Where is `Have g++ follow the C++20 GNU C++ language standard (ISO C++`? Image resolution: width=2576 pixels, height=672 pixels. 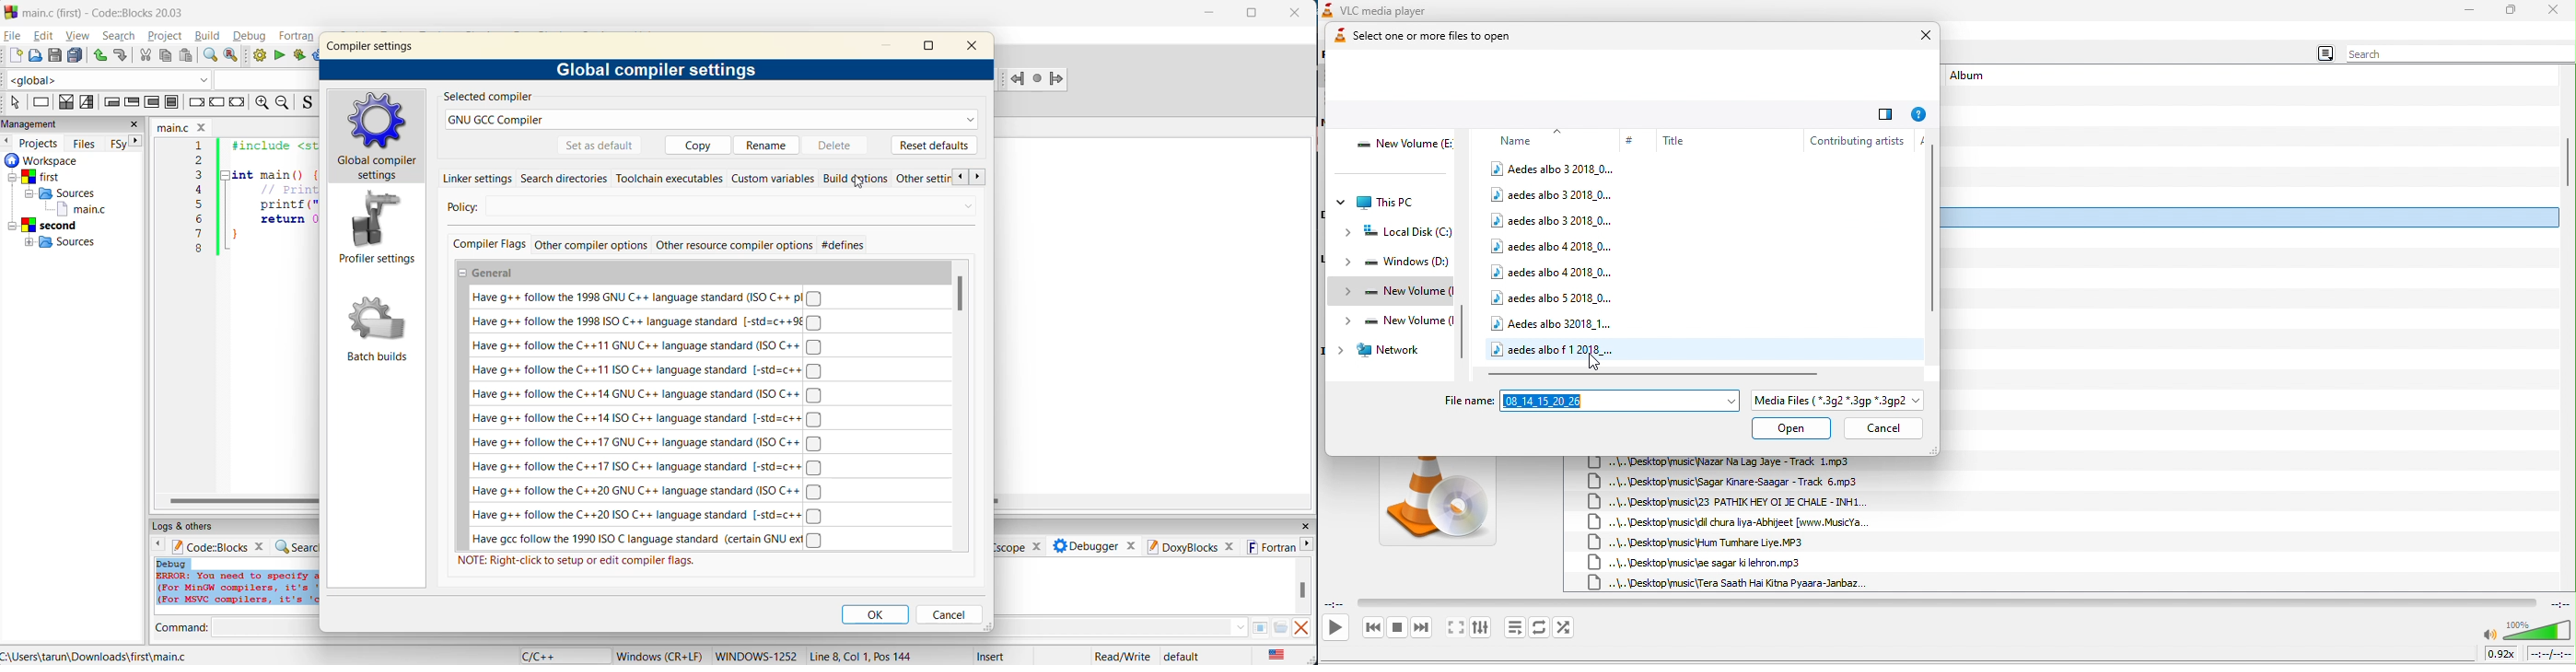
Have g++ follow the C++20 GNU C++ language standard (ISO C++ is located at coordinates (647, 491).